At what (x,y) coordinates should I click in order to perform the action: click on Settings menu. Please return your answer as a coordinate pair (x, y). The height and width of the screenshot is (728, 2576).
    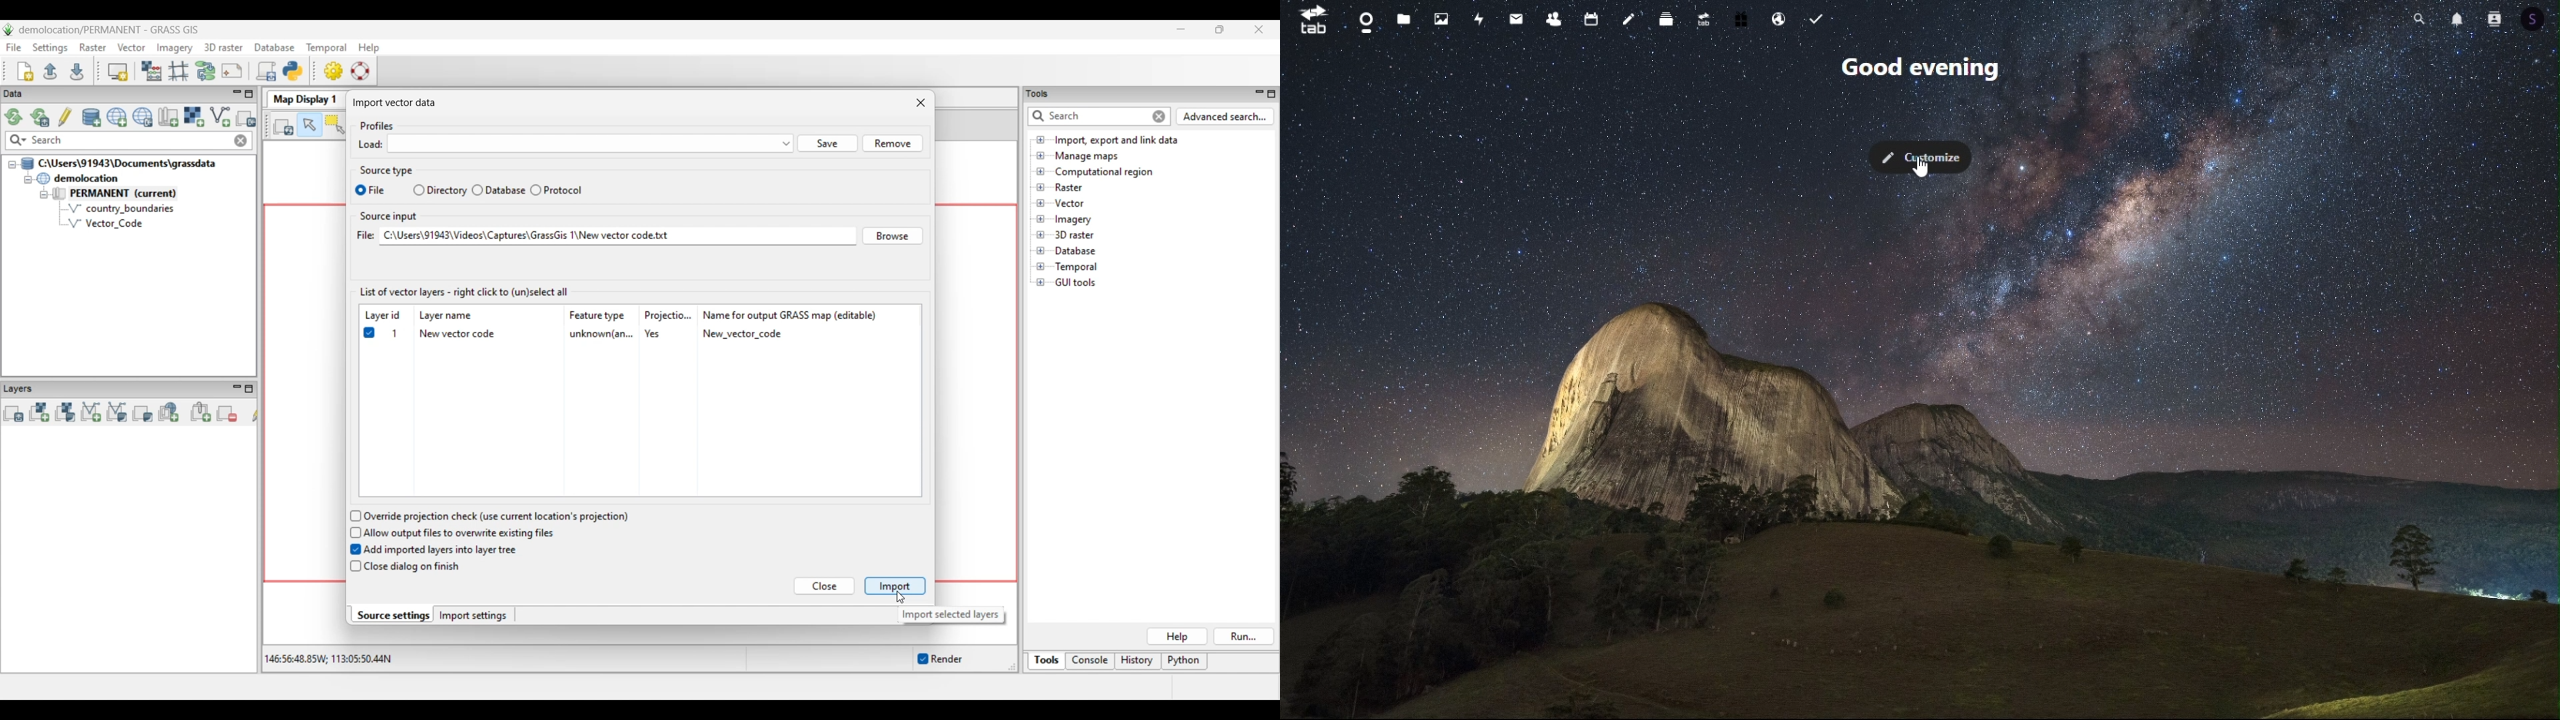
    Looking at the image, I should click on (50, 48).